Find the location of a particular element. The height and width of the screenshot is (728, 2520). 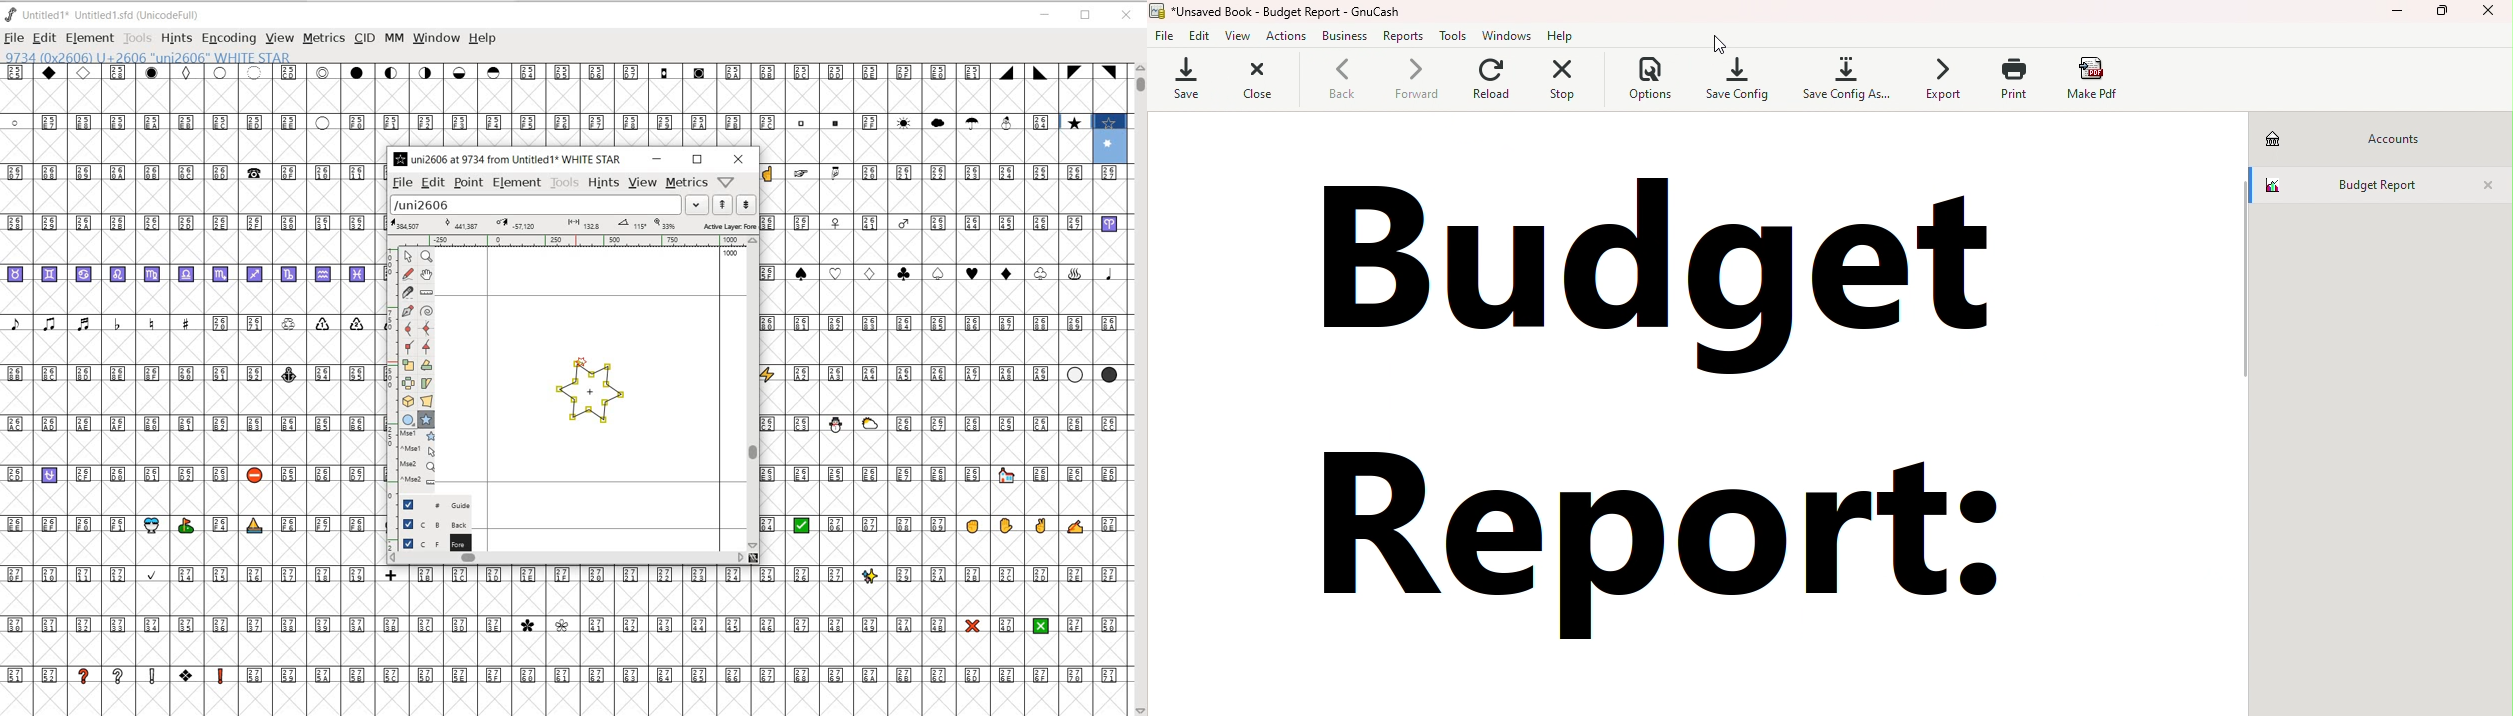

Edit is located at coordinates (1199, 38).